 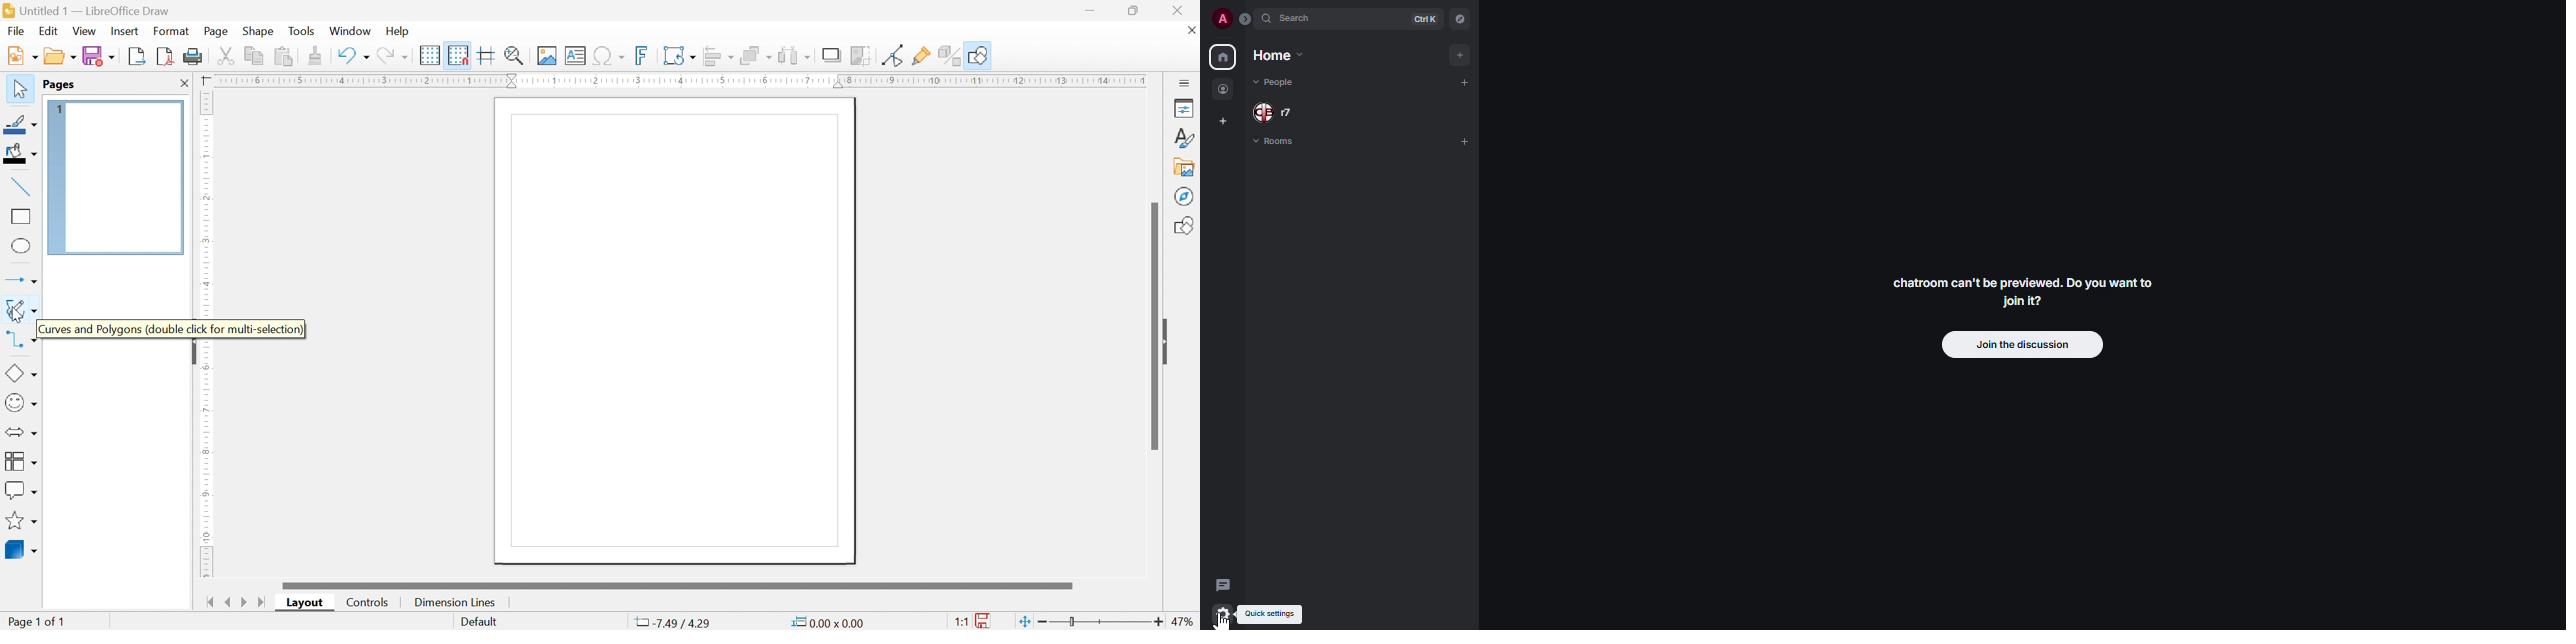 What do you see at coordinates (832, 56) in the screenshot?
I see `shadow` at bounding box center [832, 56].